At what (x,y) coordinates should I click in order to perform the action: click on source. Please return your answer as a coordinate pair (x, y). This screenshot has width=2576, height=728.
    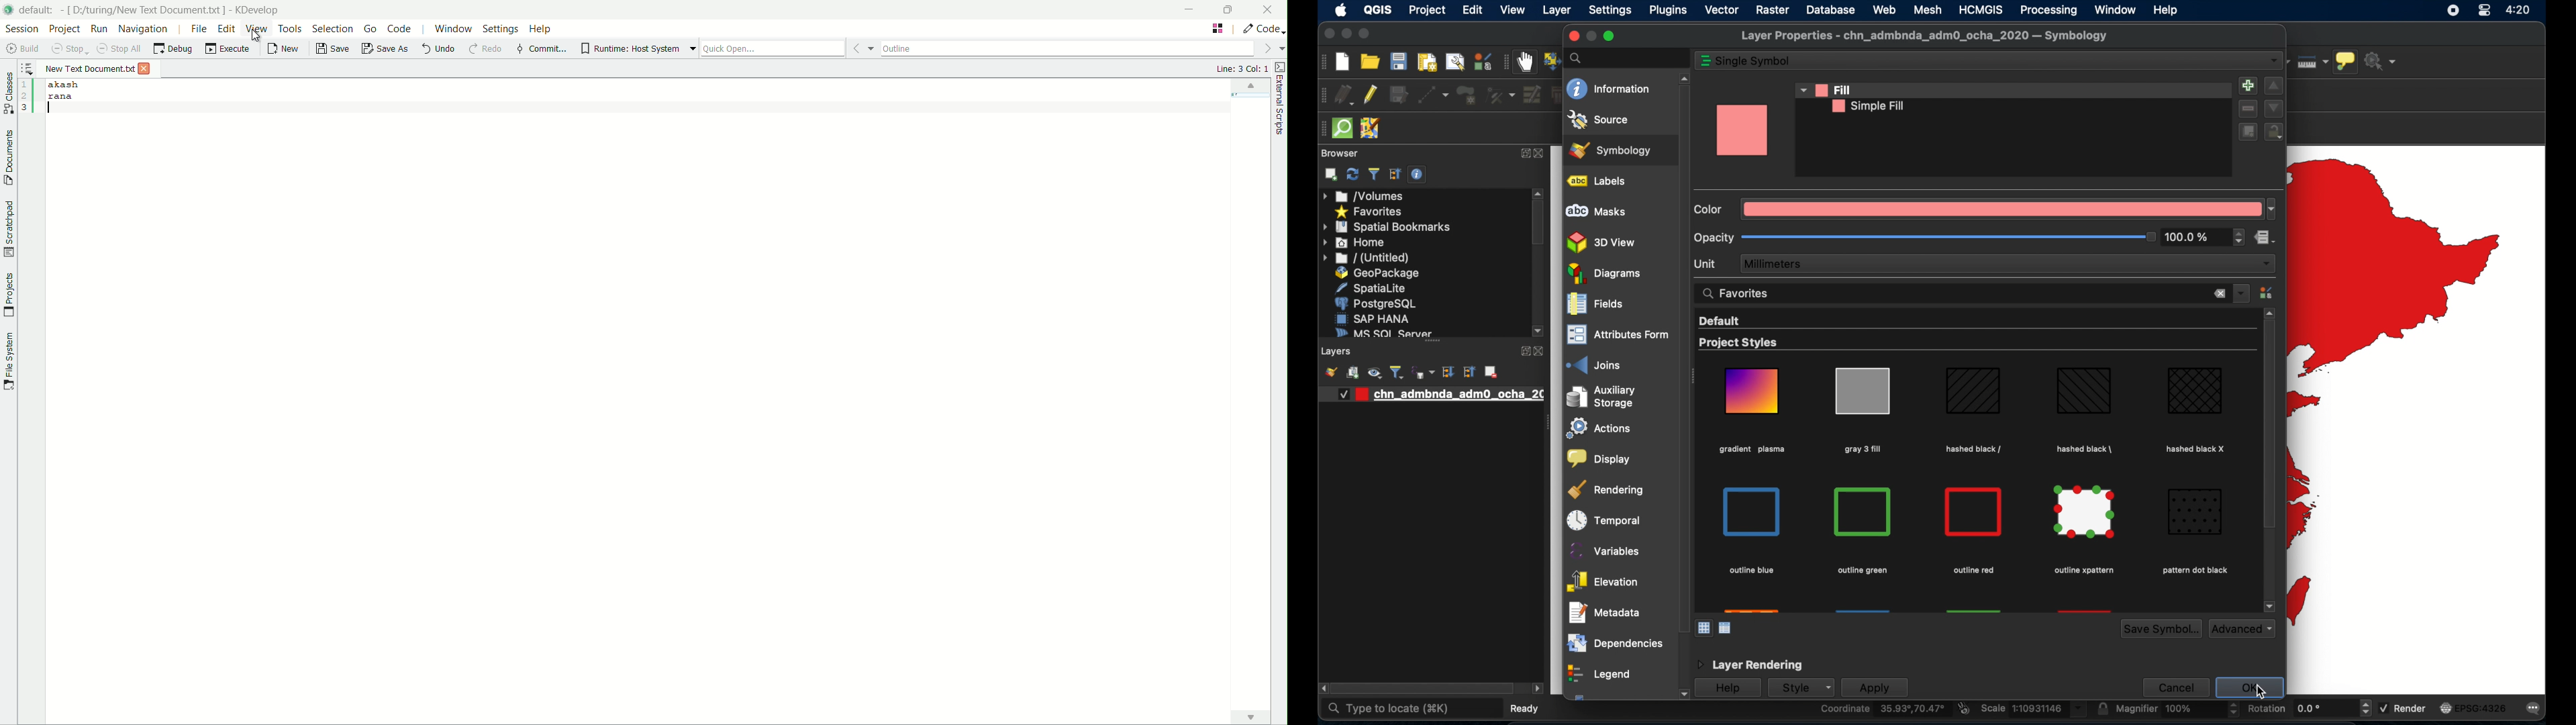
    Looking at the image, I should click on (1599, 119).